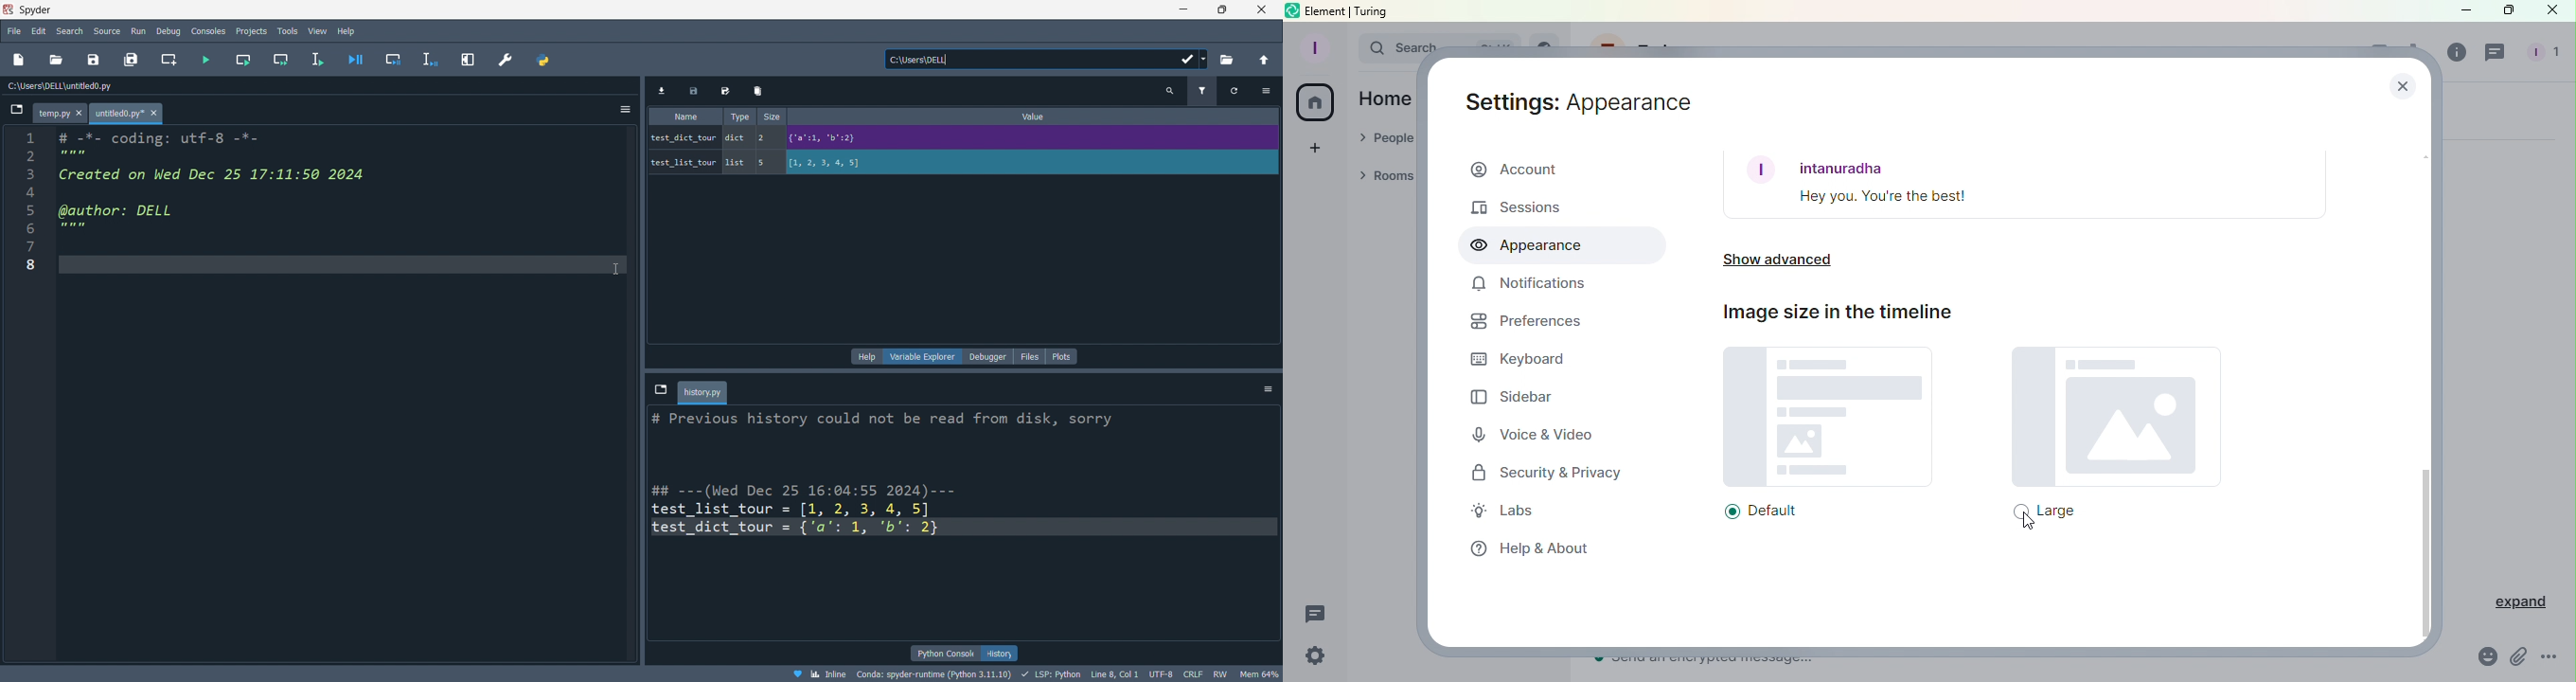 The height and width of the screenshot is (700, 2576). What do you see at coordinates (1529, 206) in the screenshot?
I see `Sessions` at bounding box center [1529, 206].